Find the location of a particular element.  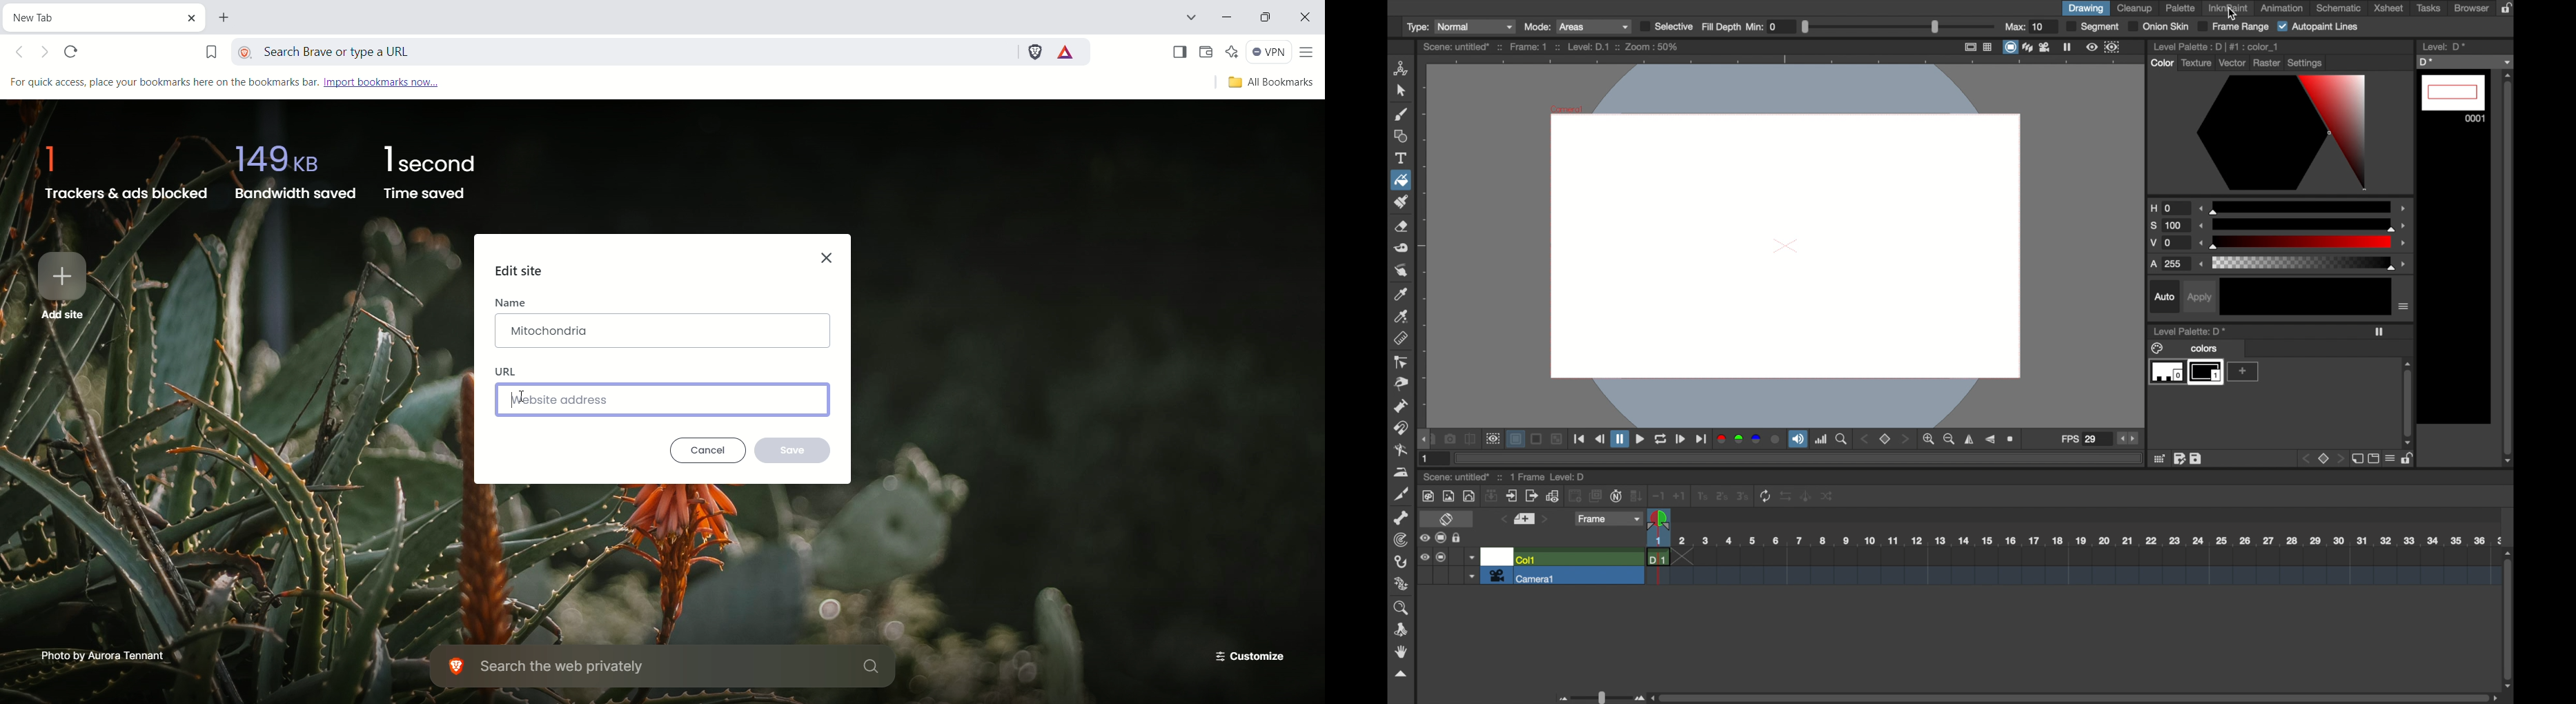

back is located at coordinates (1576, 496).